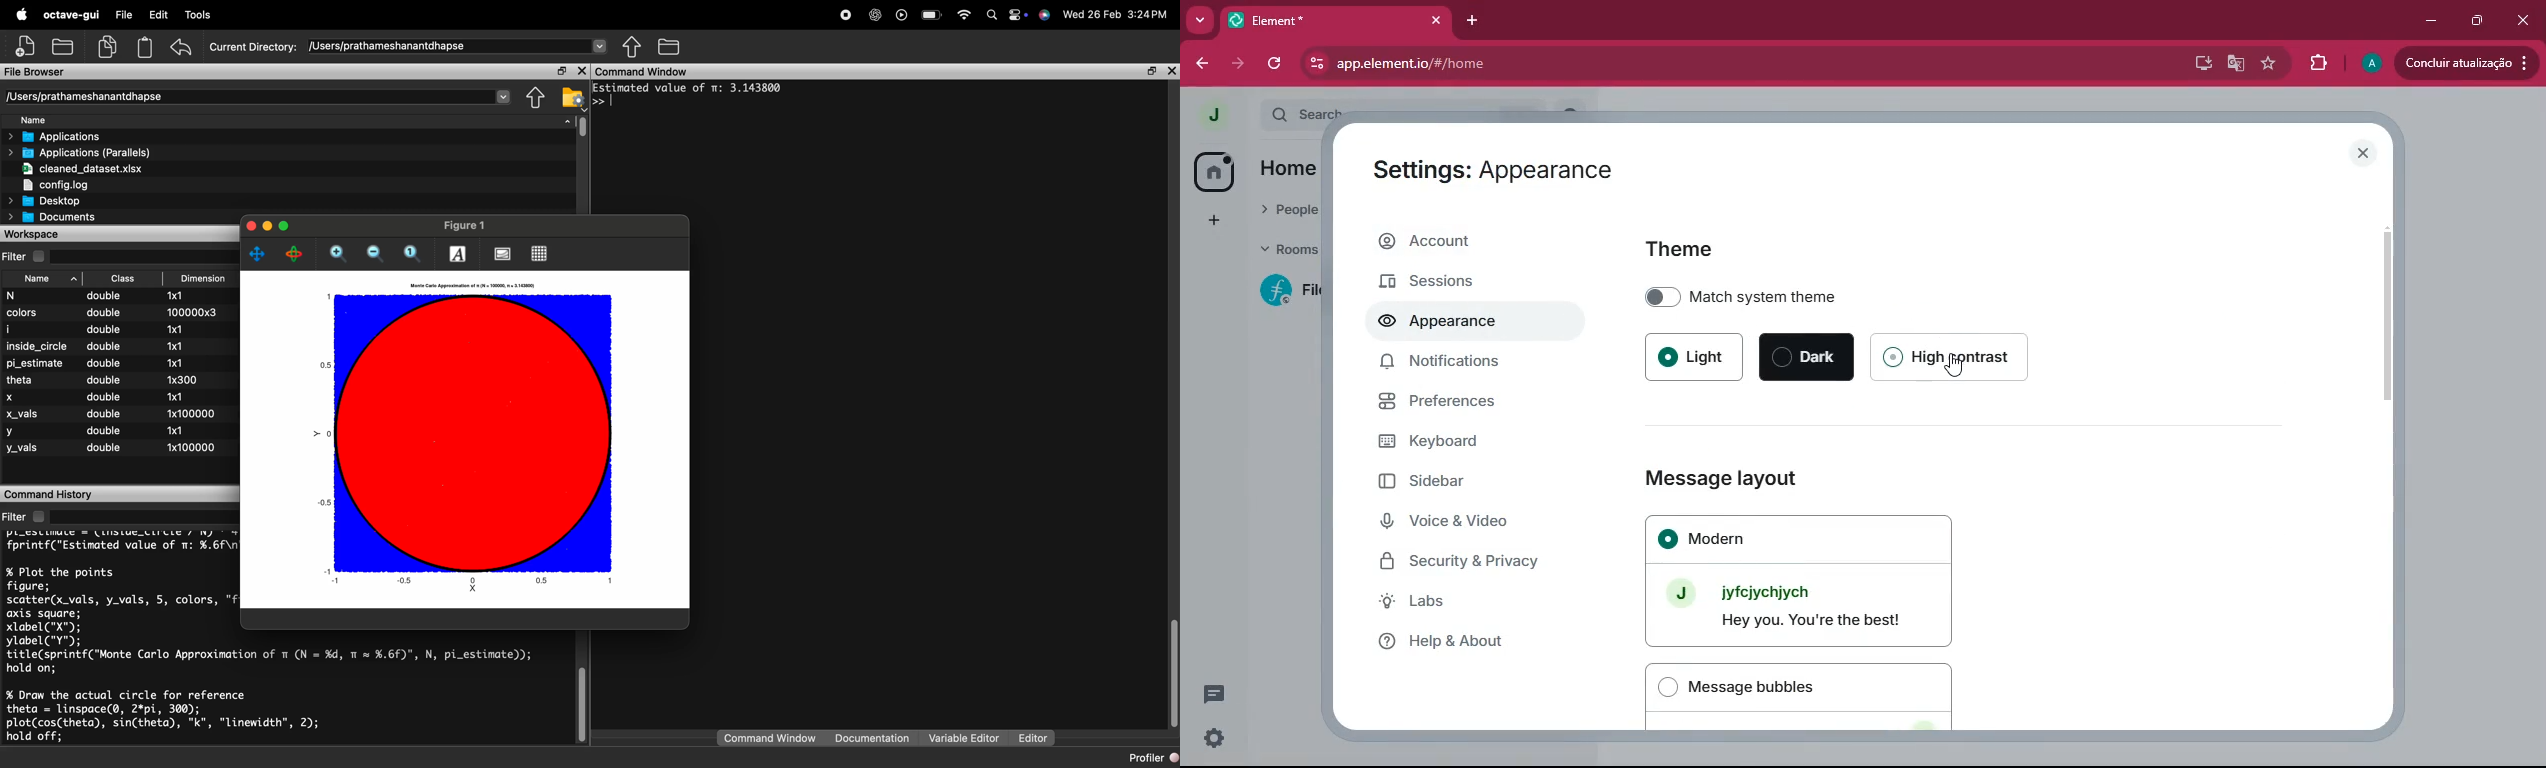 The height and width of the screenshot is (784, 2548). Describe the element at coordinates (1471, 406) in the screenshot. I see `preferences` at that location.